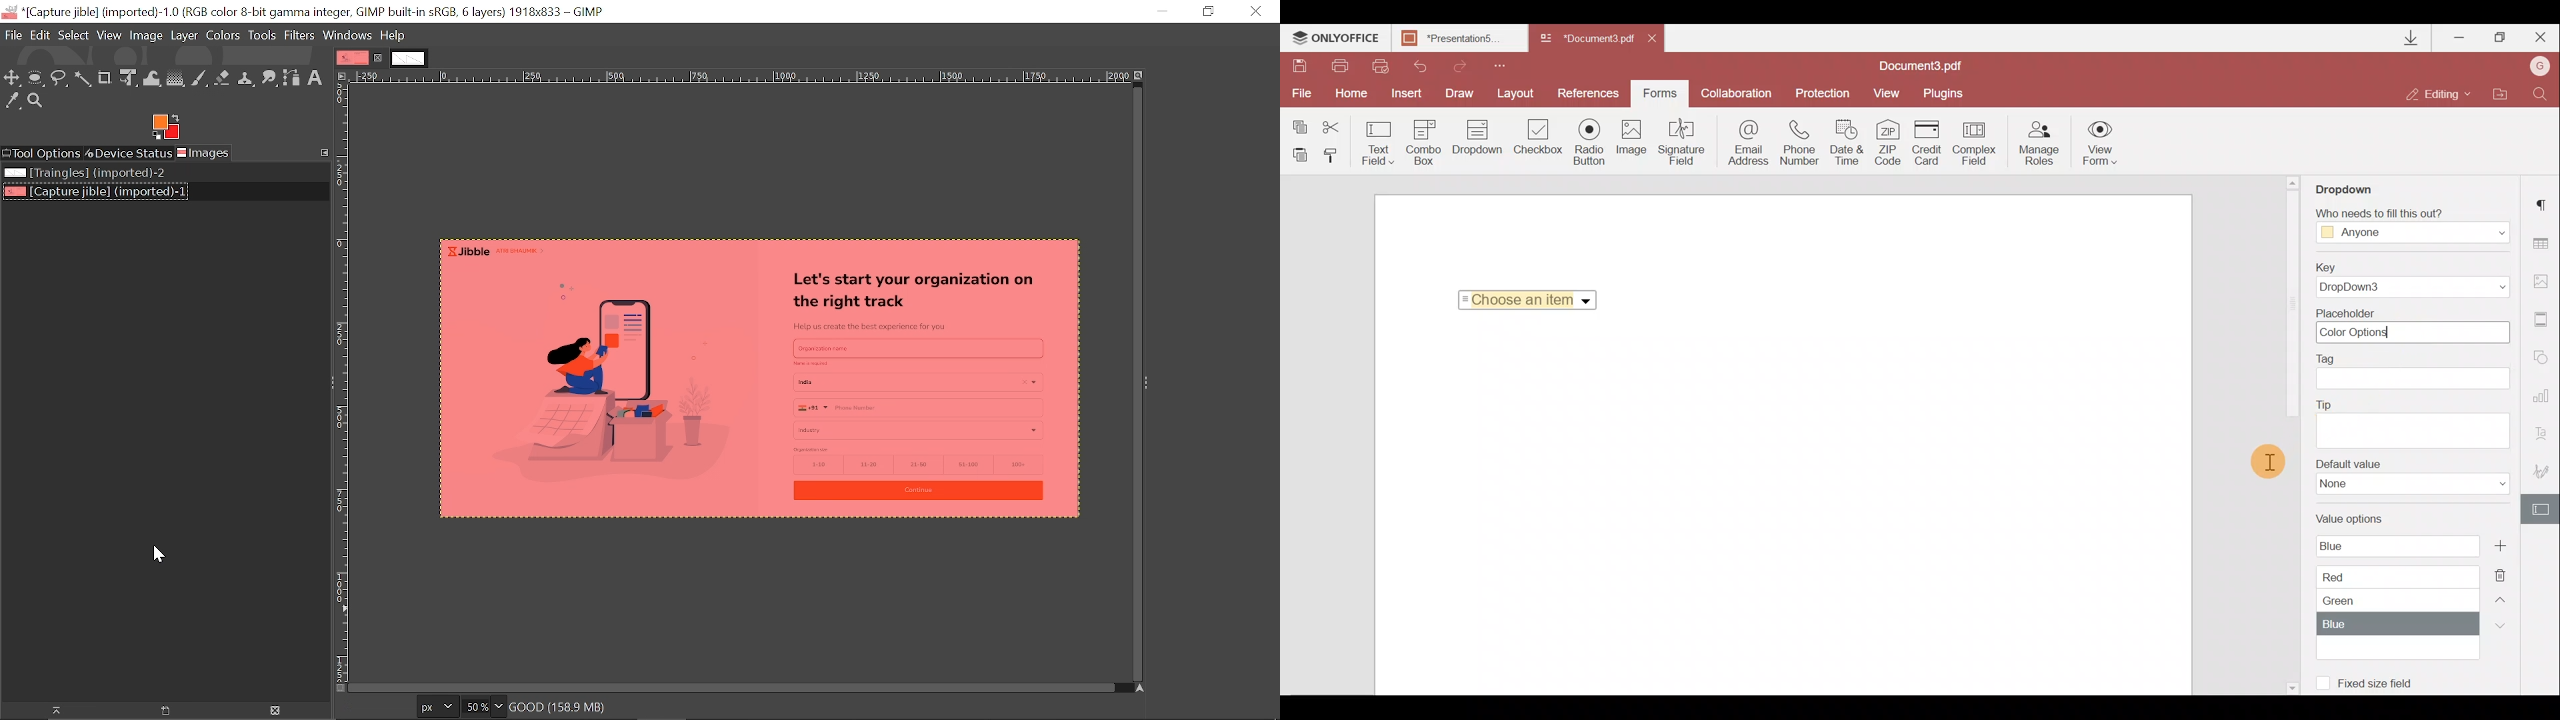  I want to click on Window, so click(349, 35).